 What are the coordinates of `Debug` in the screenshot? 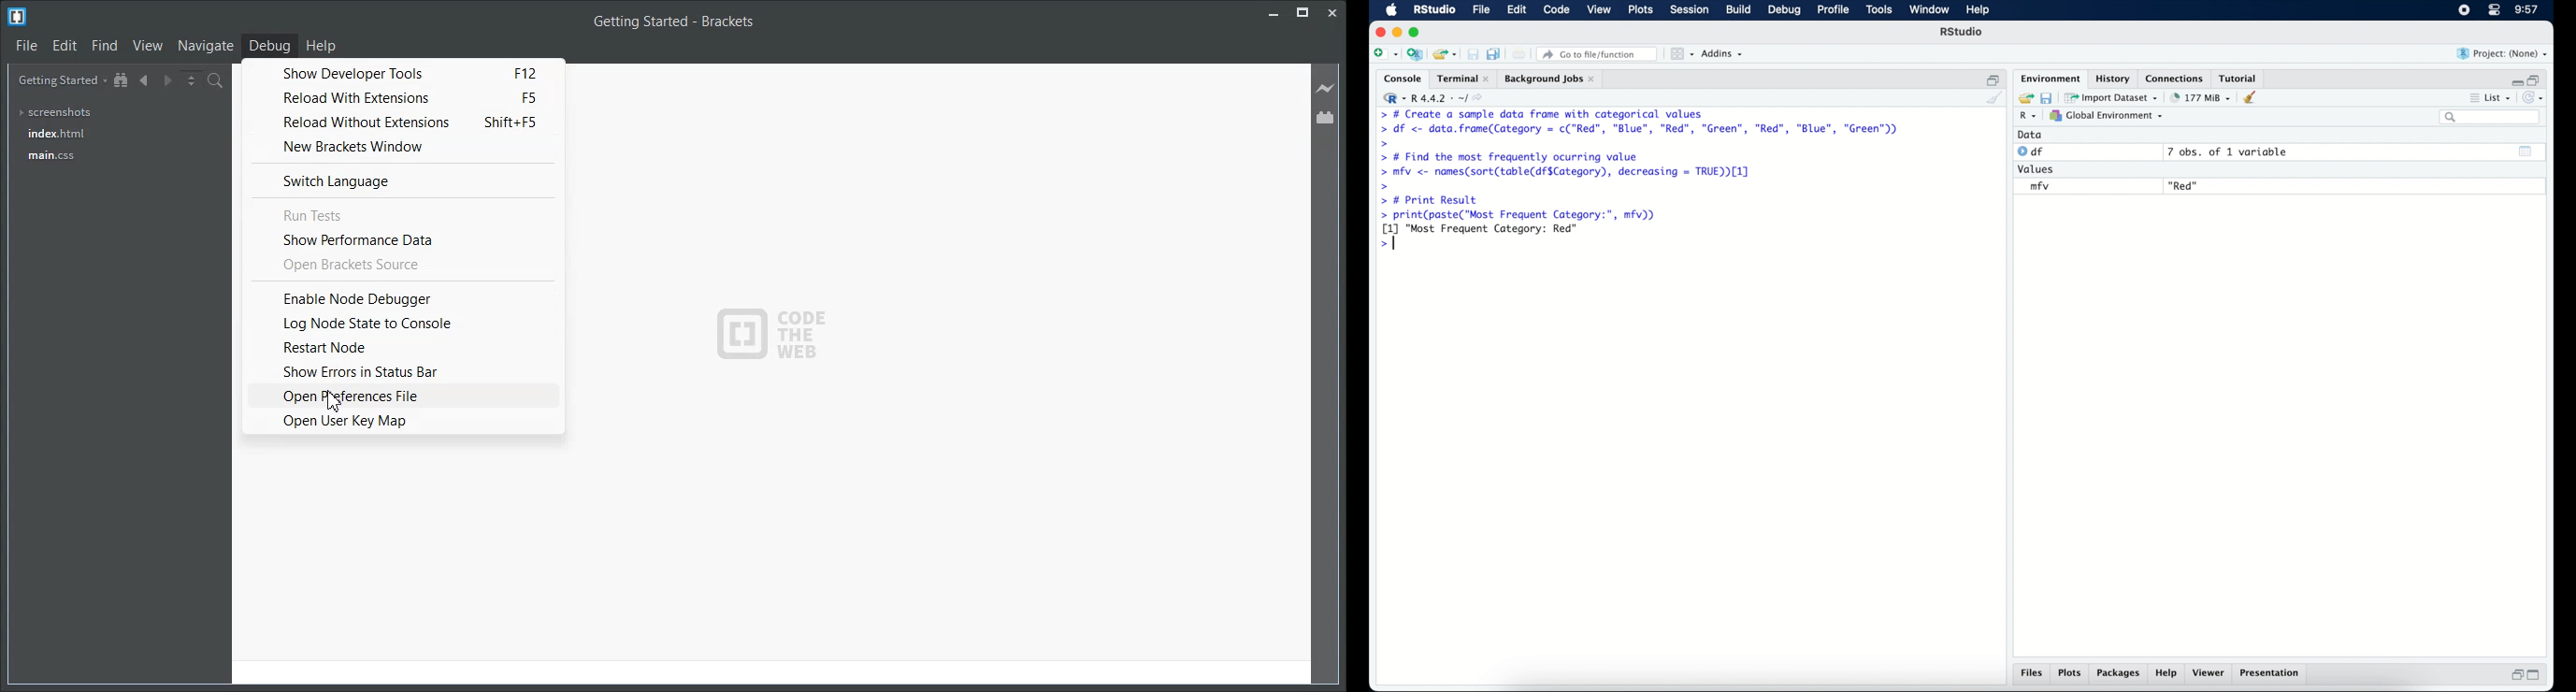 It's located at (270, 47).